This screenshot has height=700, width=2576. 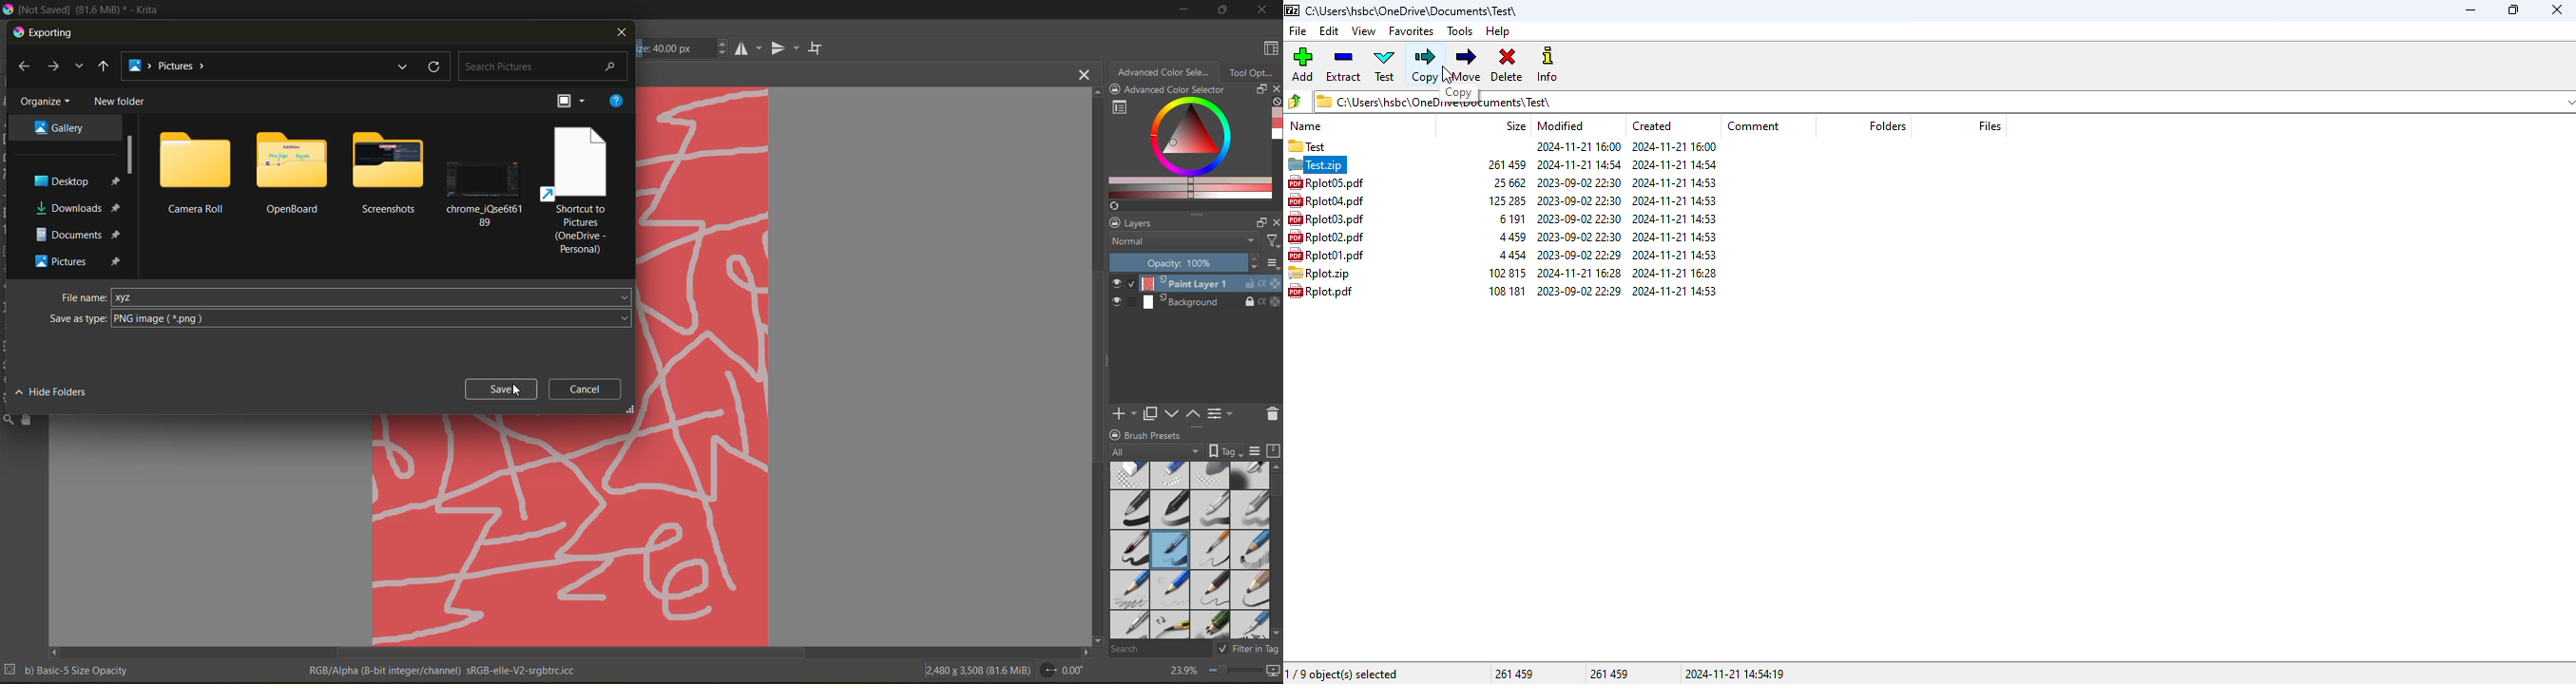 What do you see at coordinates (1675, 272) in the screenshot?
I see `created date & time` at bounding box center [1675, 272].